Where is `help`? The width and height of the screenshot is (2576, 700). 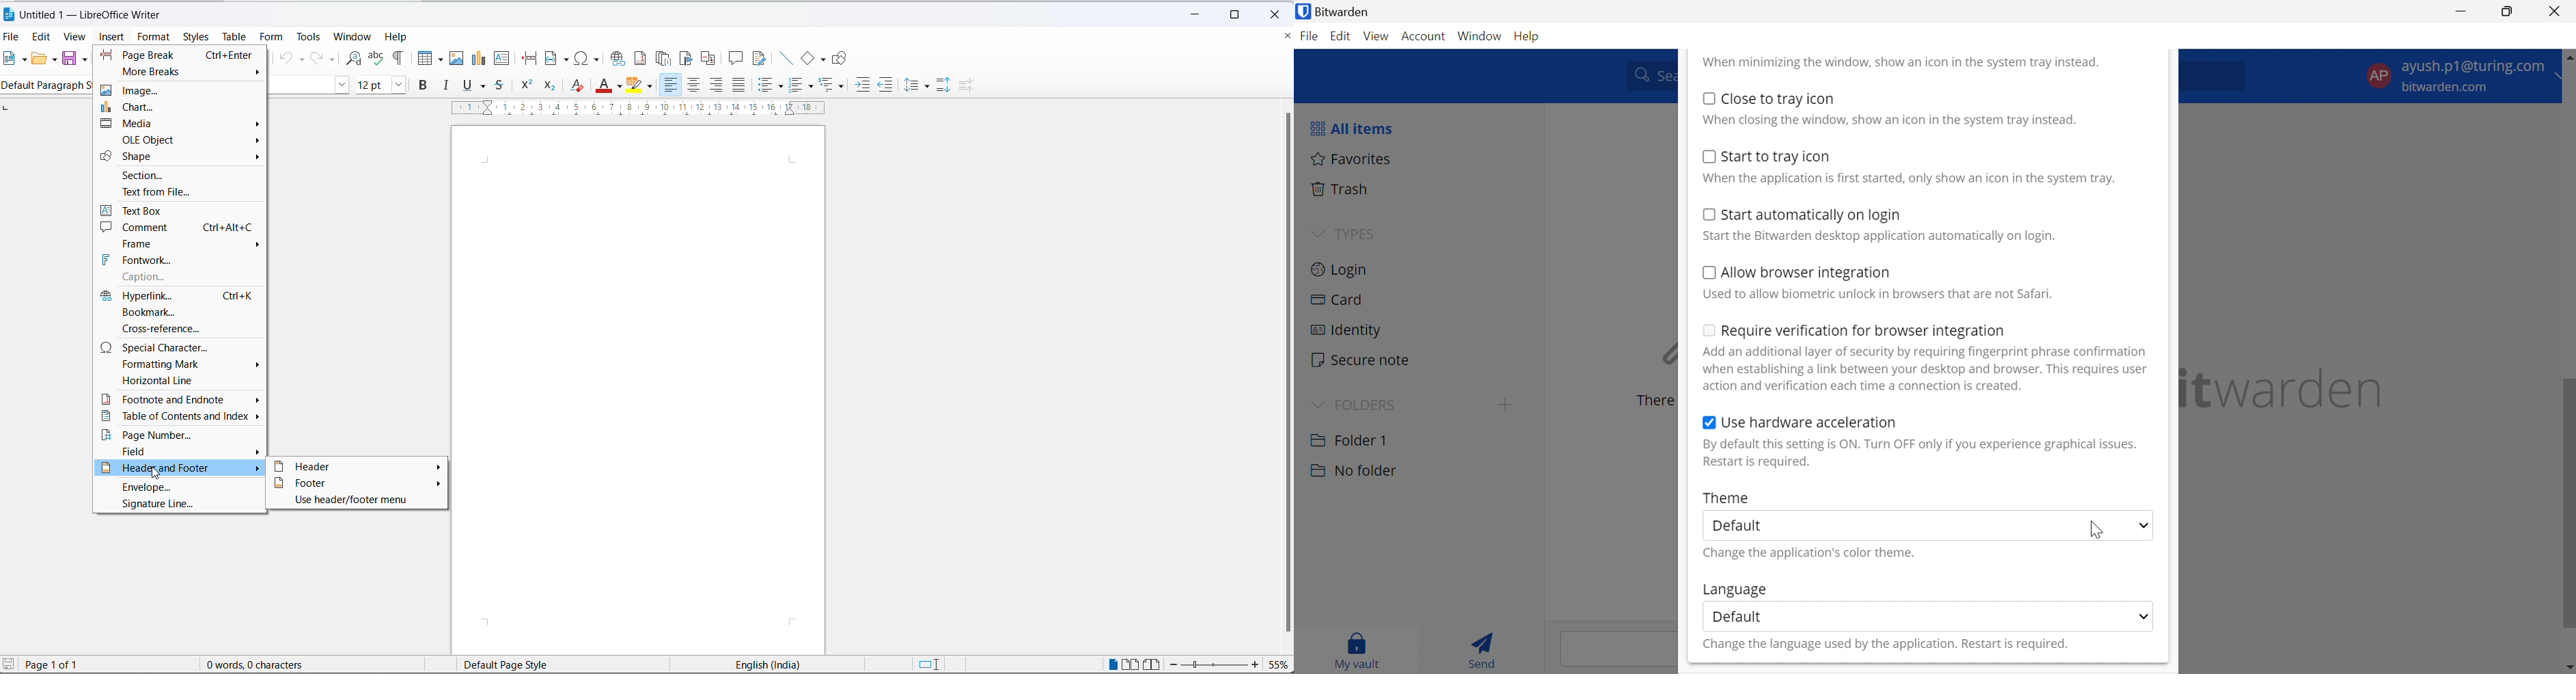
help is located at coordinates (398, 36).